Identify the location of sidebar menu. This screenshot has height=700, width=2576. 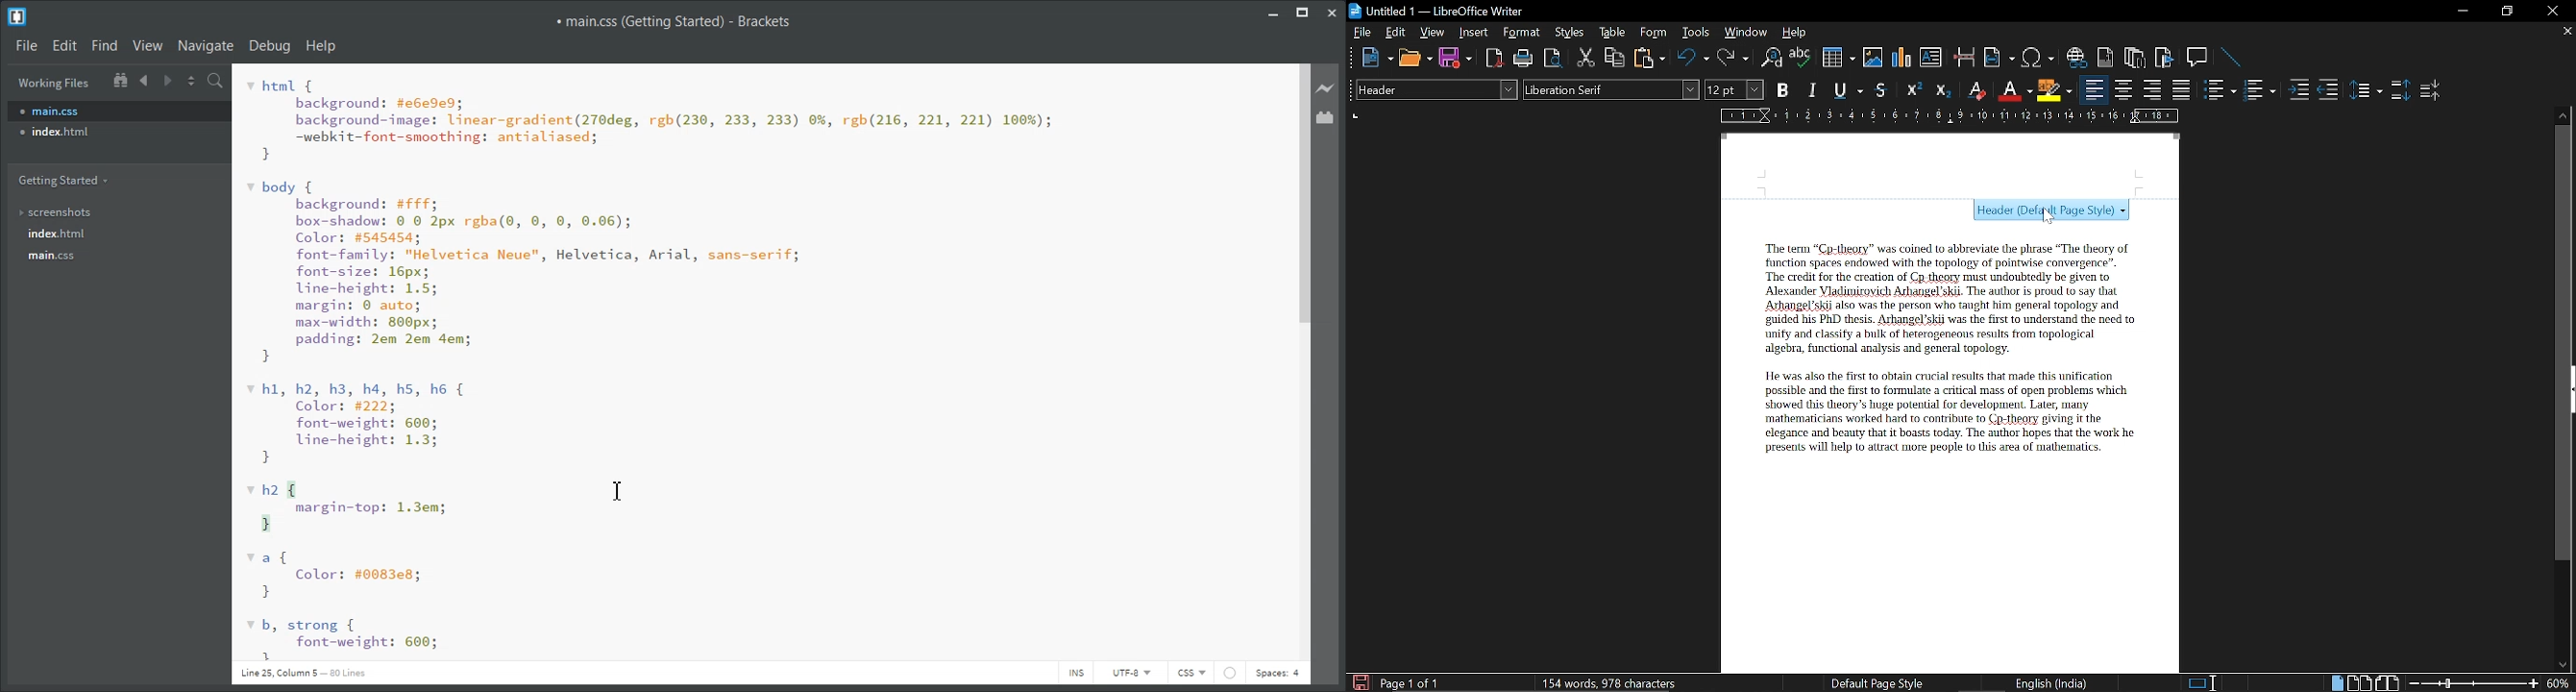
(2572, 389).